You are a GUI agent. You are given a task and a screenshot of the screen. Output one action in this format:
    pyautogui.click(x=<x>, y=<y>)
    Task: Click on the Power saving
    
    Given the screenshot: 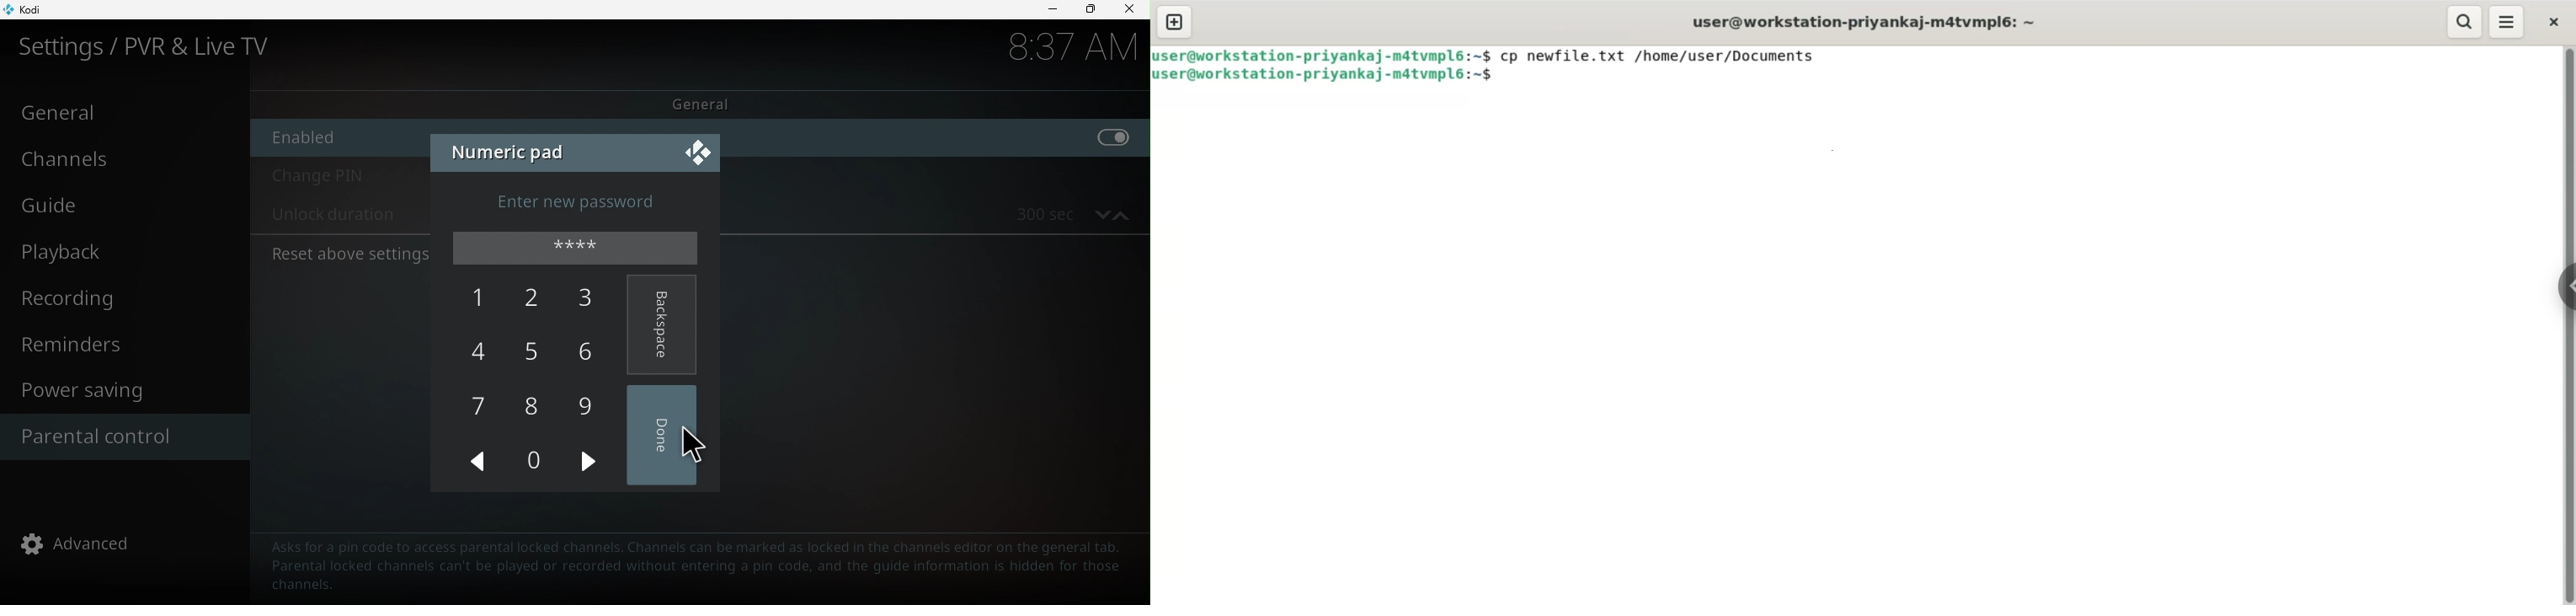 What is the action you would take?
    pyautogui.click(x=125, y=391)
    